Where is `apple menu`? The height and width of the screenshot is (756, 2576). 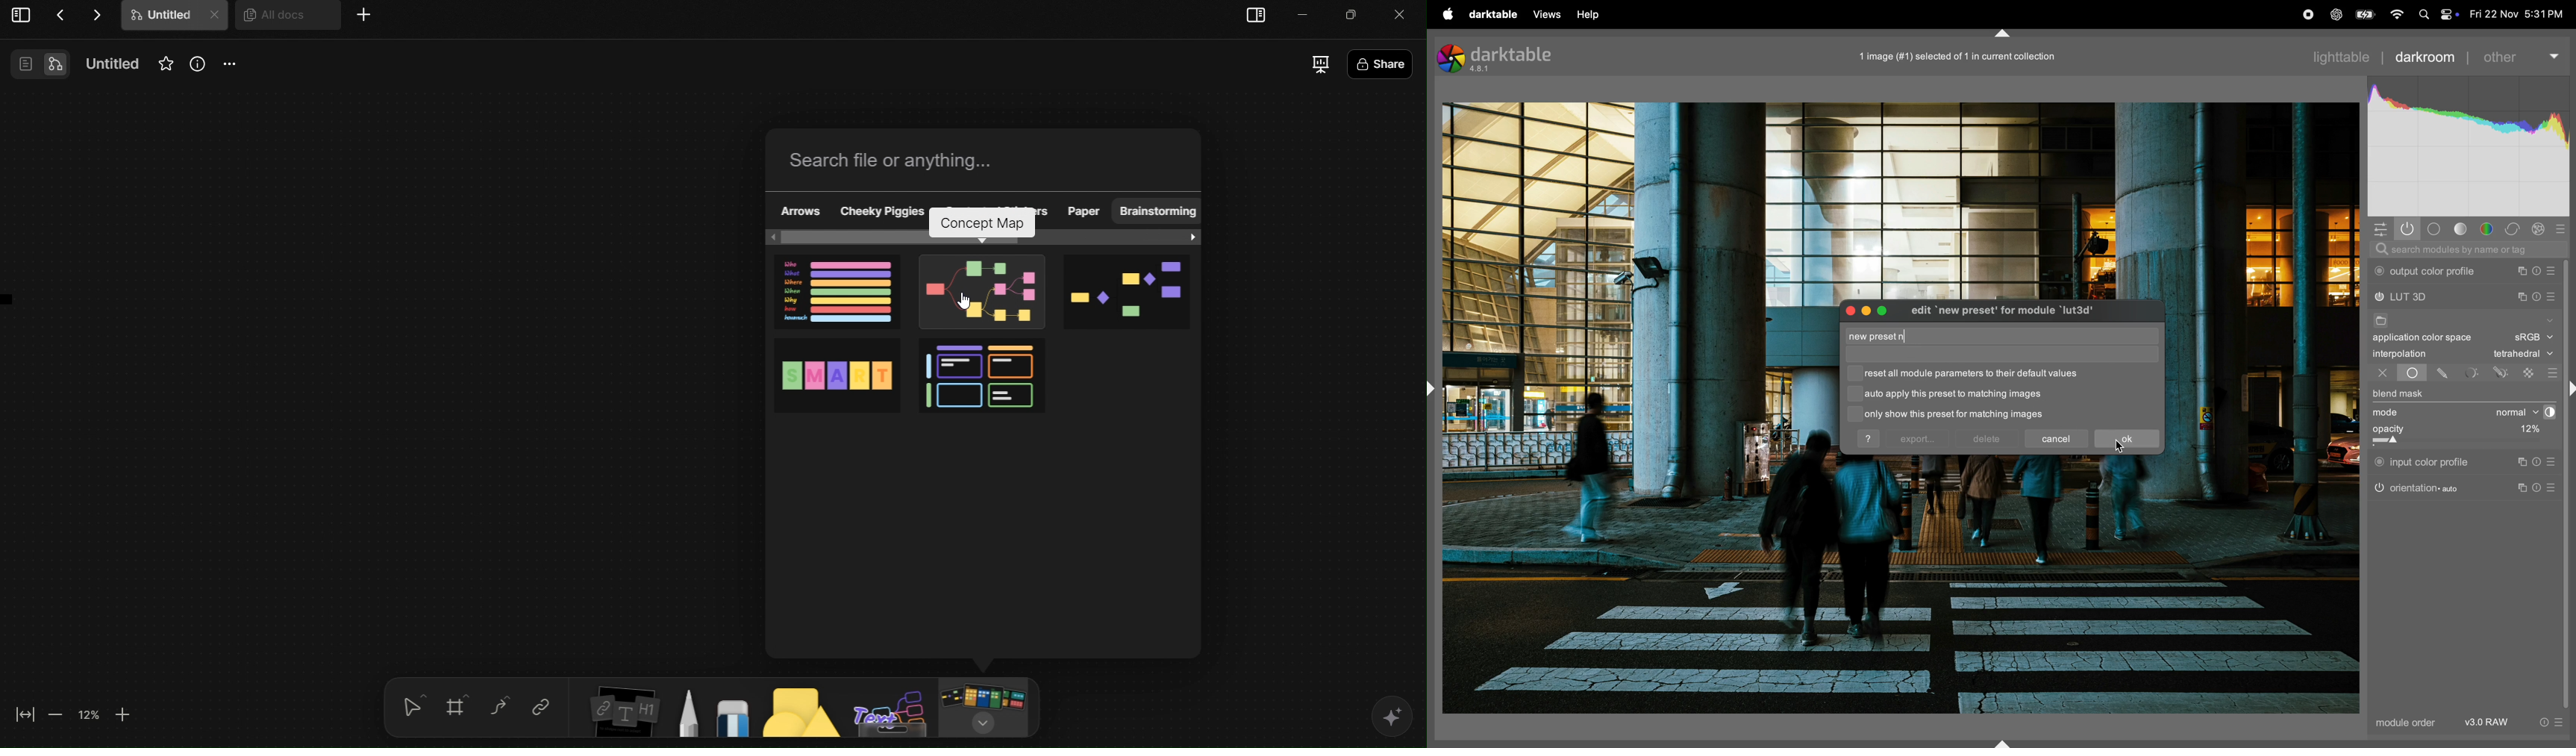
apple menu is located at coordinates (1442, 13).